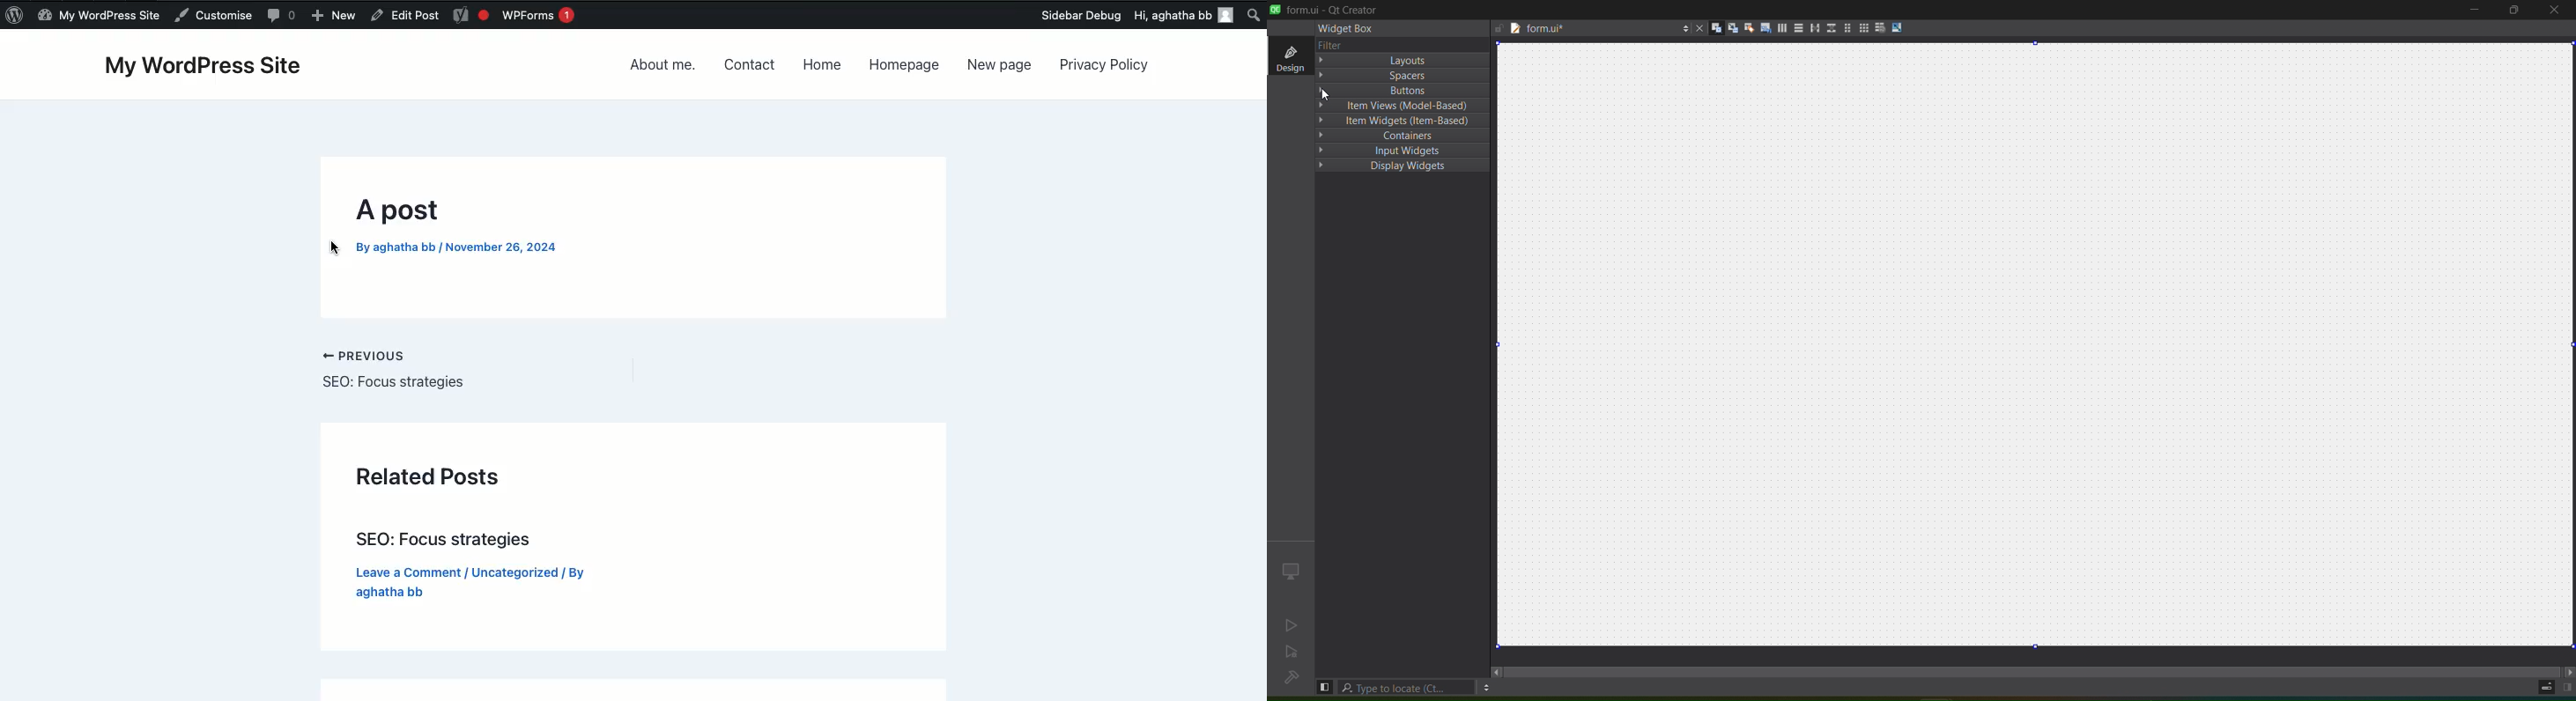  I want to click on close document, so click(1699, 29).